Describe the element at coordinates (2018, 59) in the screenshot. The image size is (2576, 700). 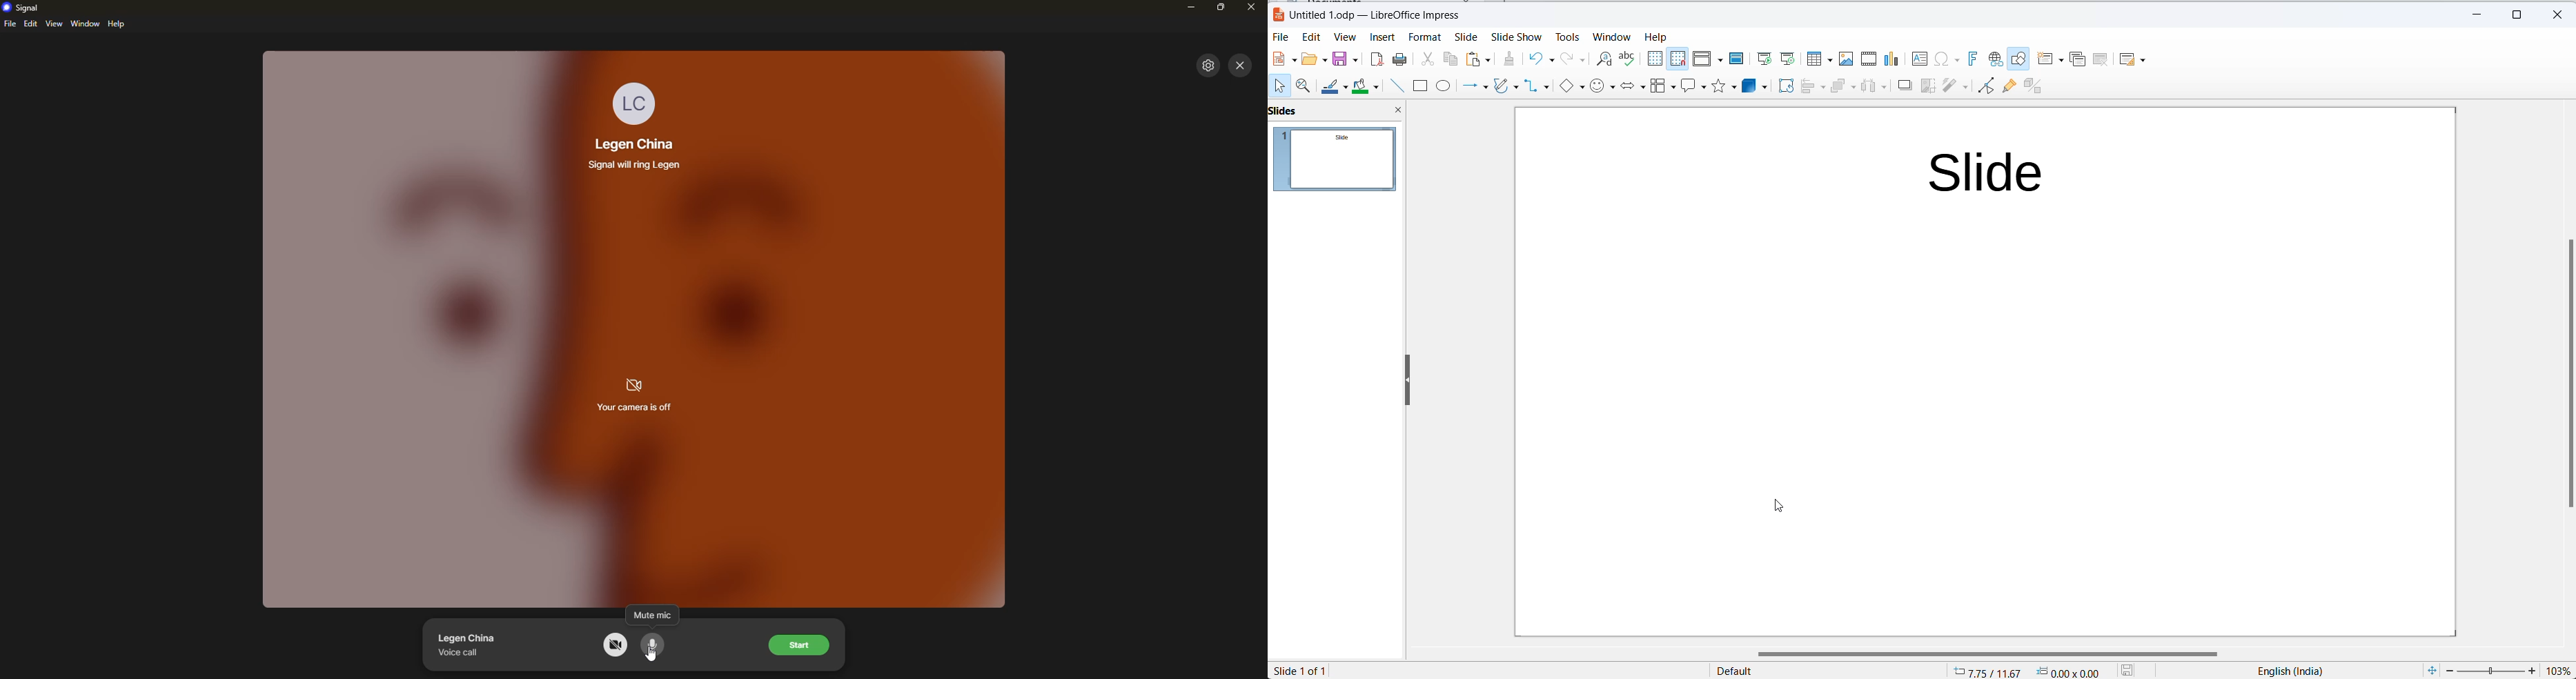
I see `show draw function` at that location.